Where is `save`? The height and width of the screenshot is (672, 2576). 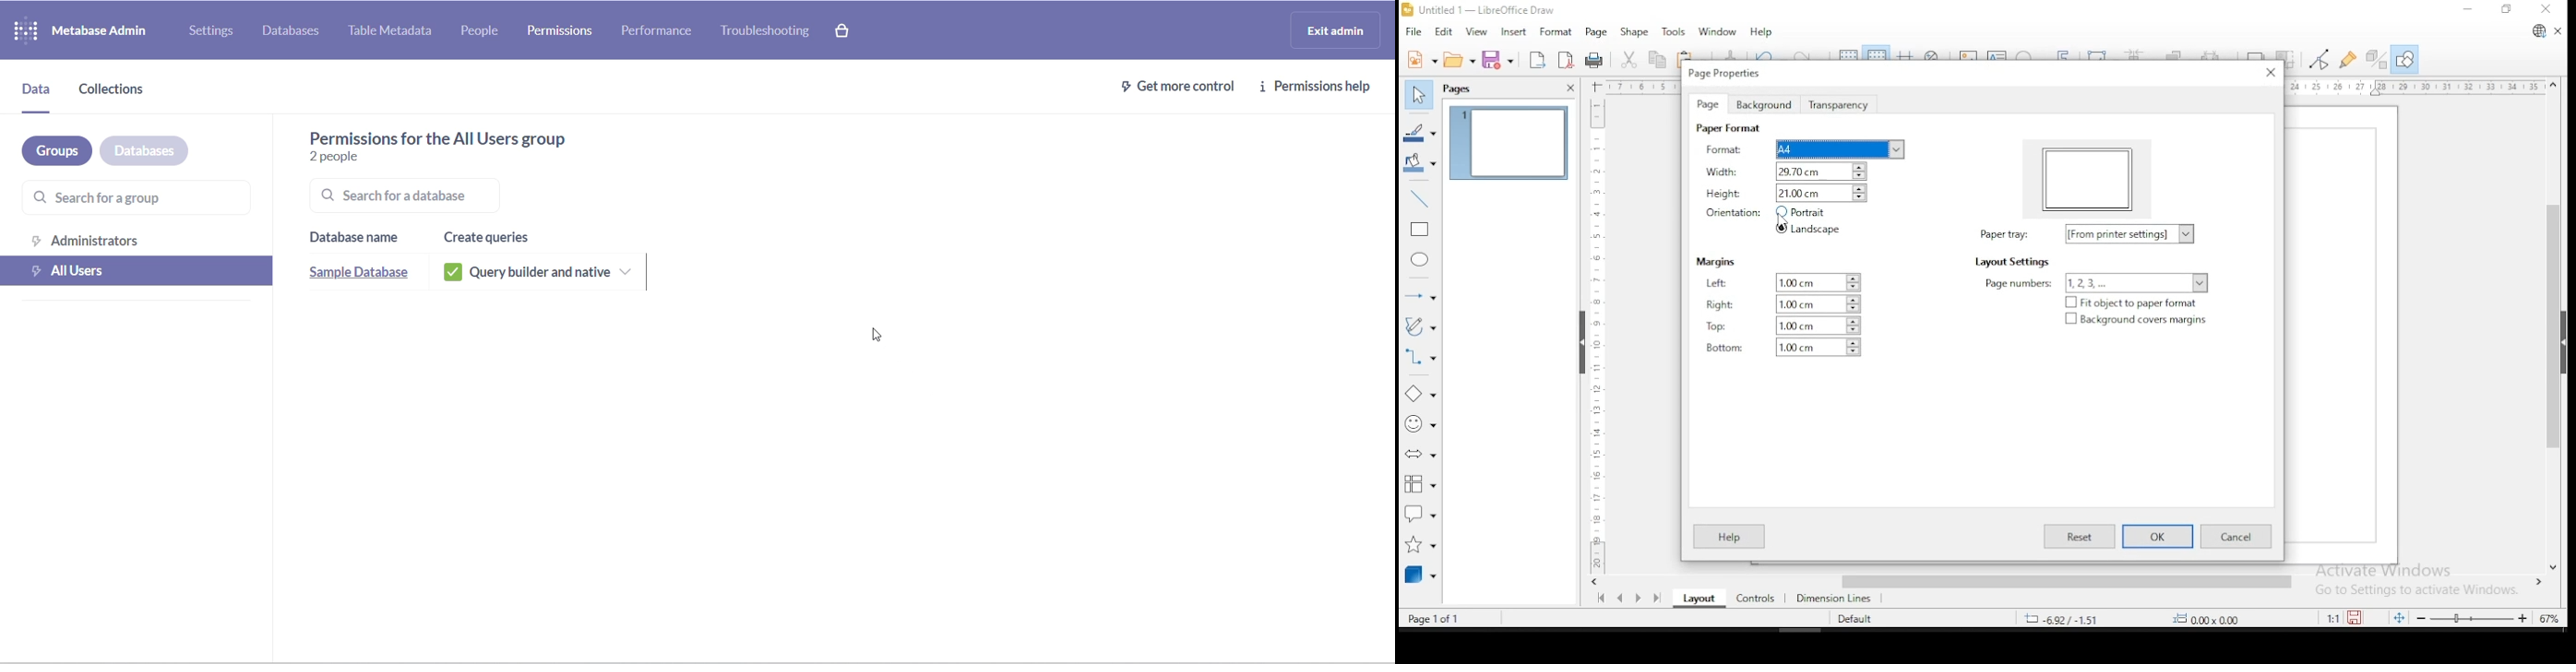 save is located at coordinates (2359, 617).